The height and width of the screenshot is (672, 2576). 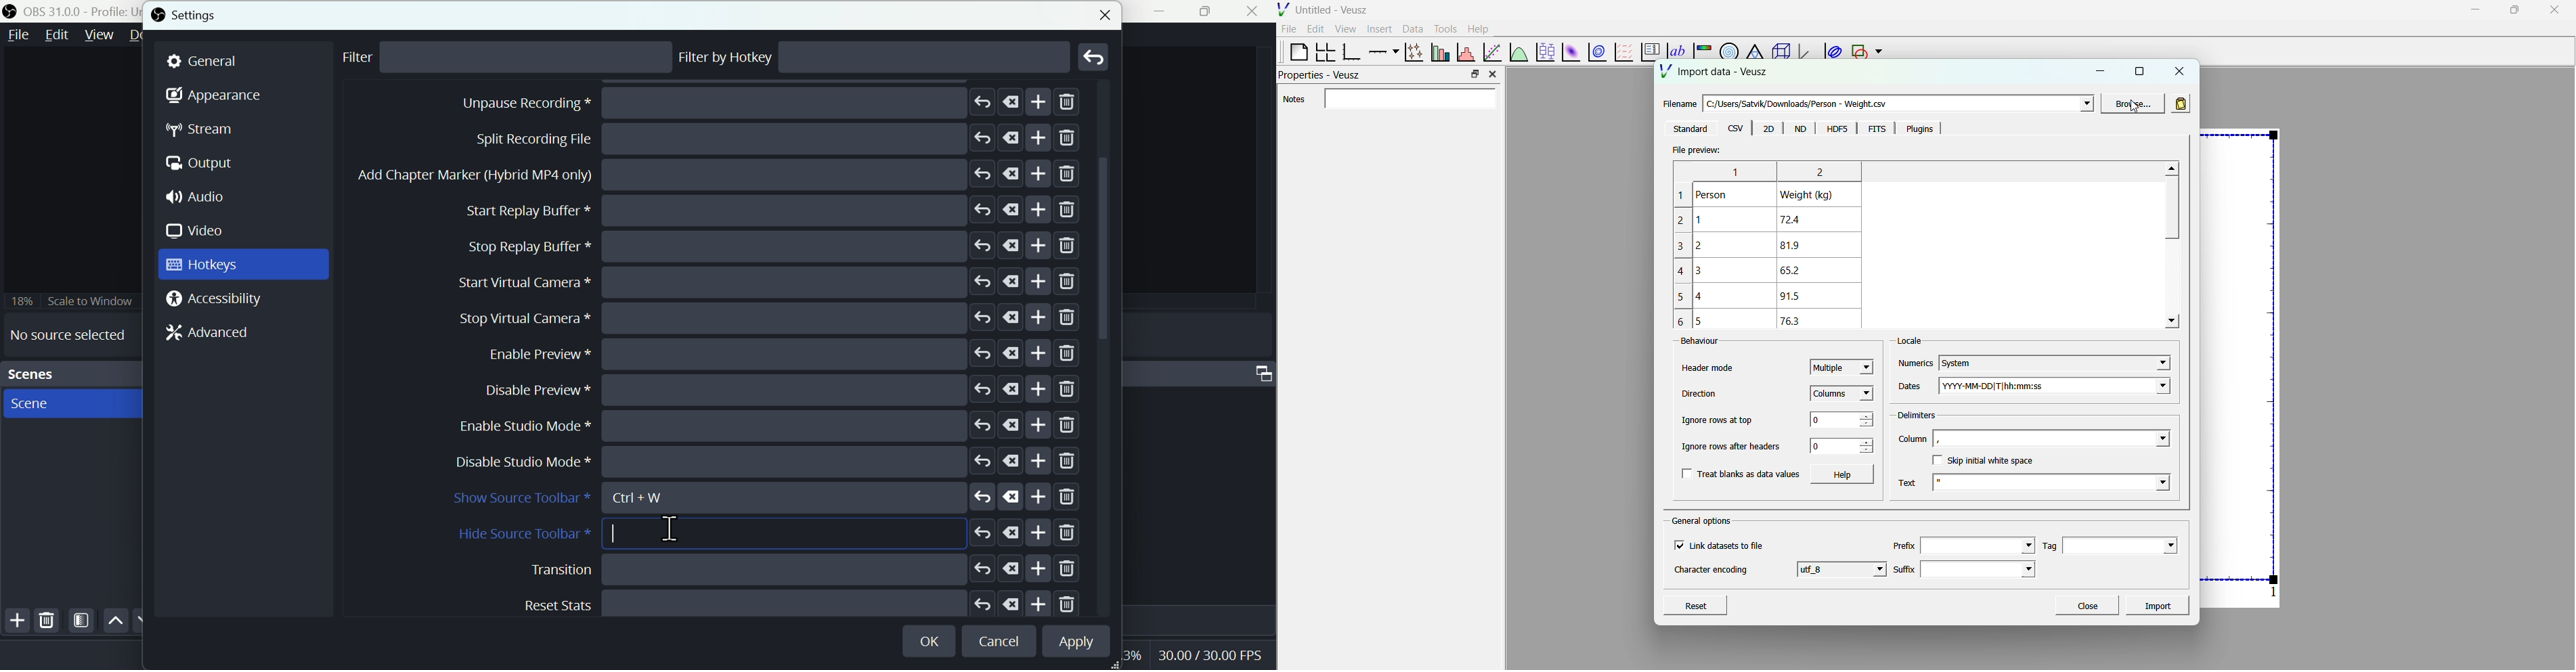 What do you see at coordinates (1915, 358) in the screenshot?
I see `Numerics` at bounding box center [1915, 358].